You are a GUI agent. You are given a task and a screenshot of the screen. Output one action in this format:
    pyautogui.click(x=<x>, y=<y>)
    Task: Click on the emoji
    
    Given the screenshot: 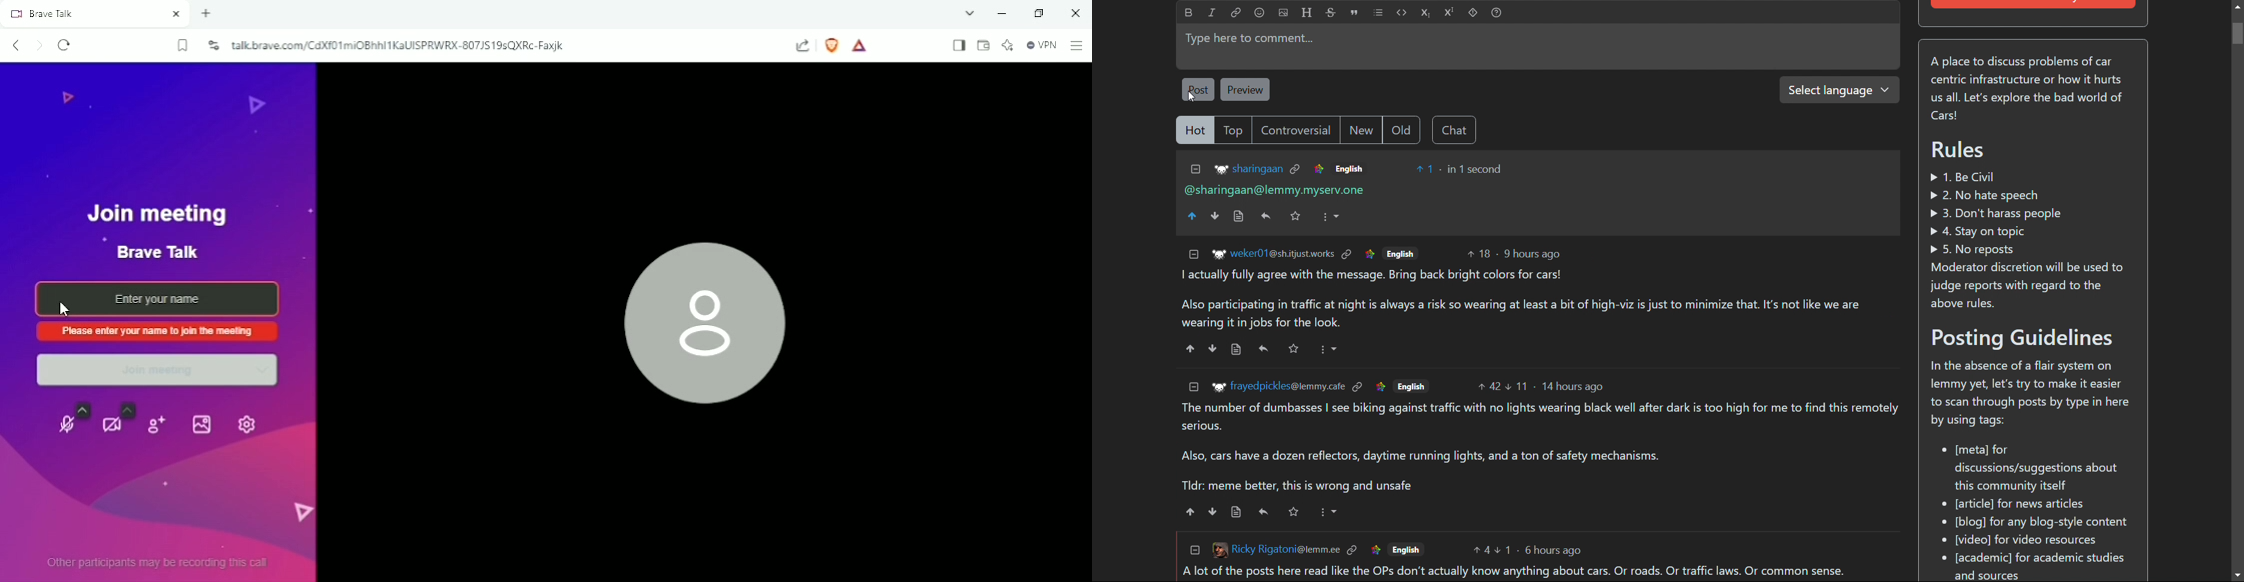 What is the action you would take?
    pyautogui.click(x=1259, y=13)
    